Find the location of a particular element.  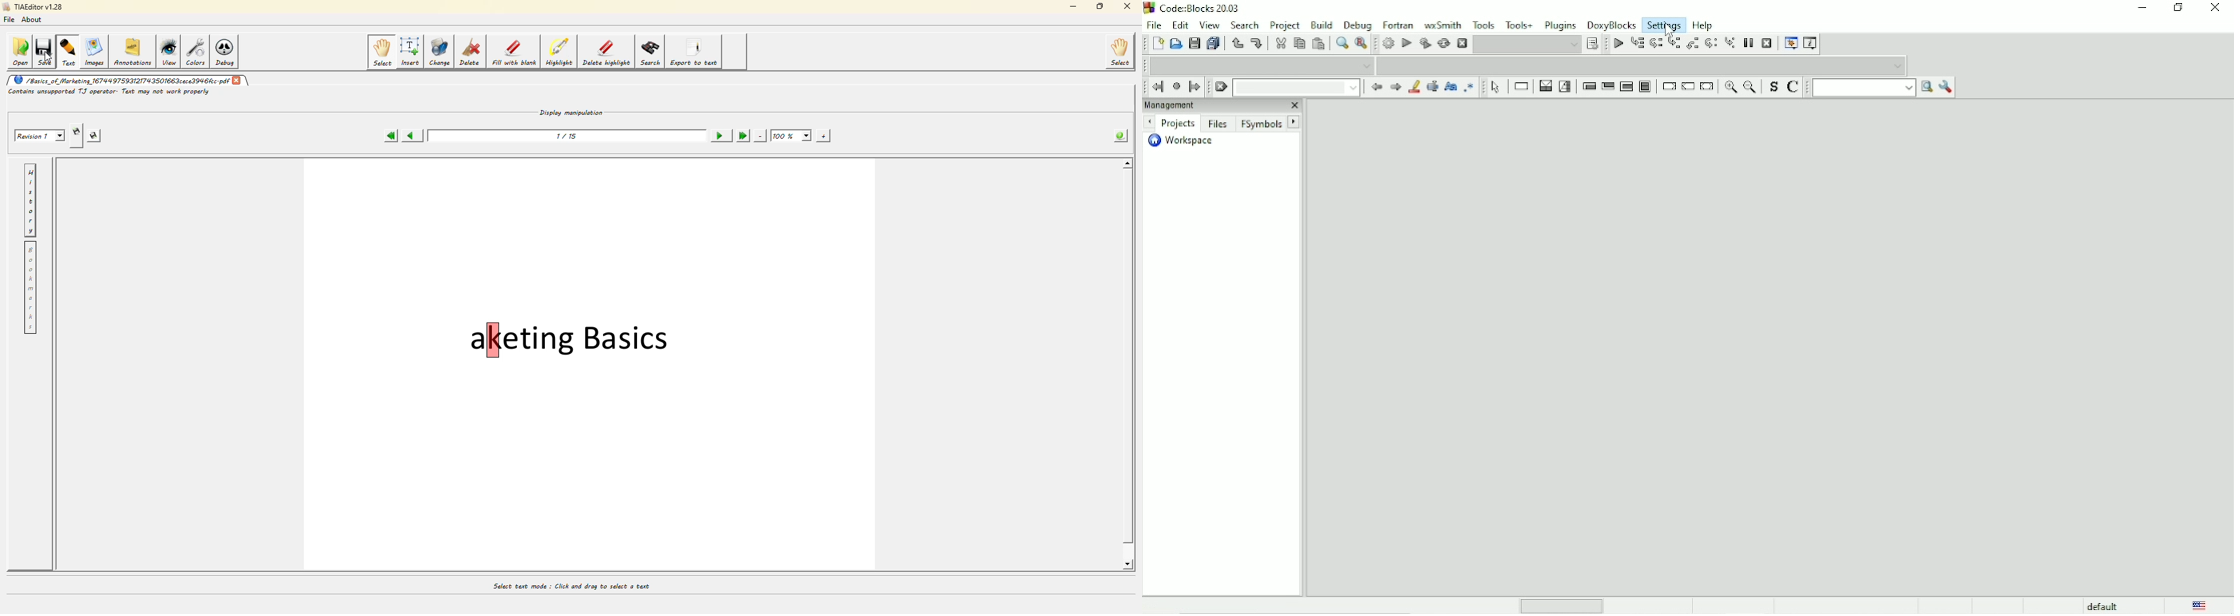

Managment is located at coordinates (1199, 105).